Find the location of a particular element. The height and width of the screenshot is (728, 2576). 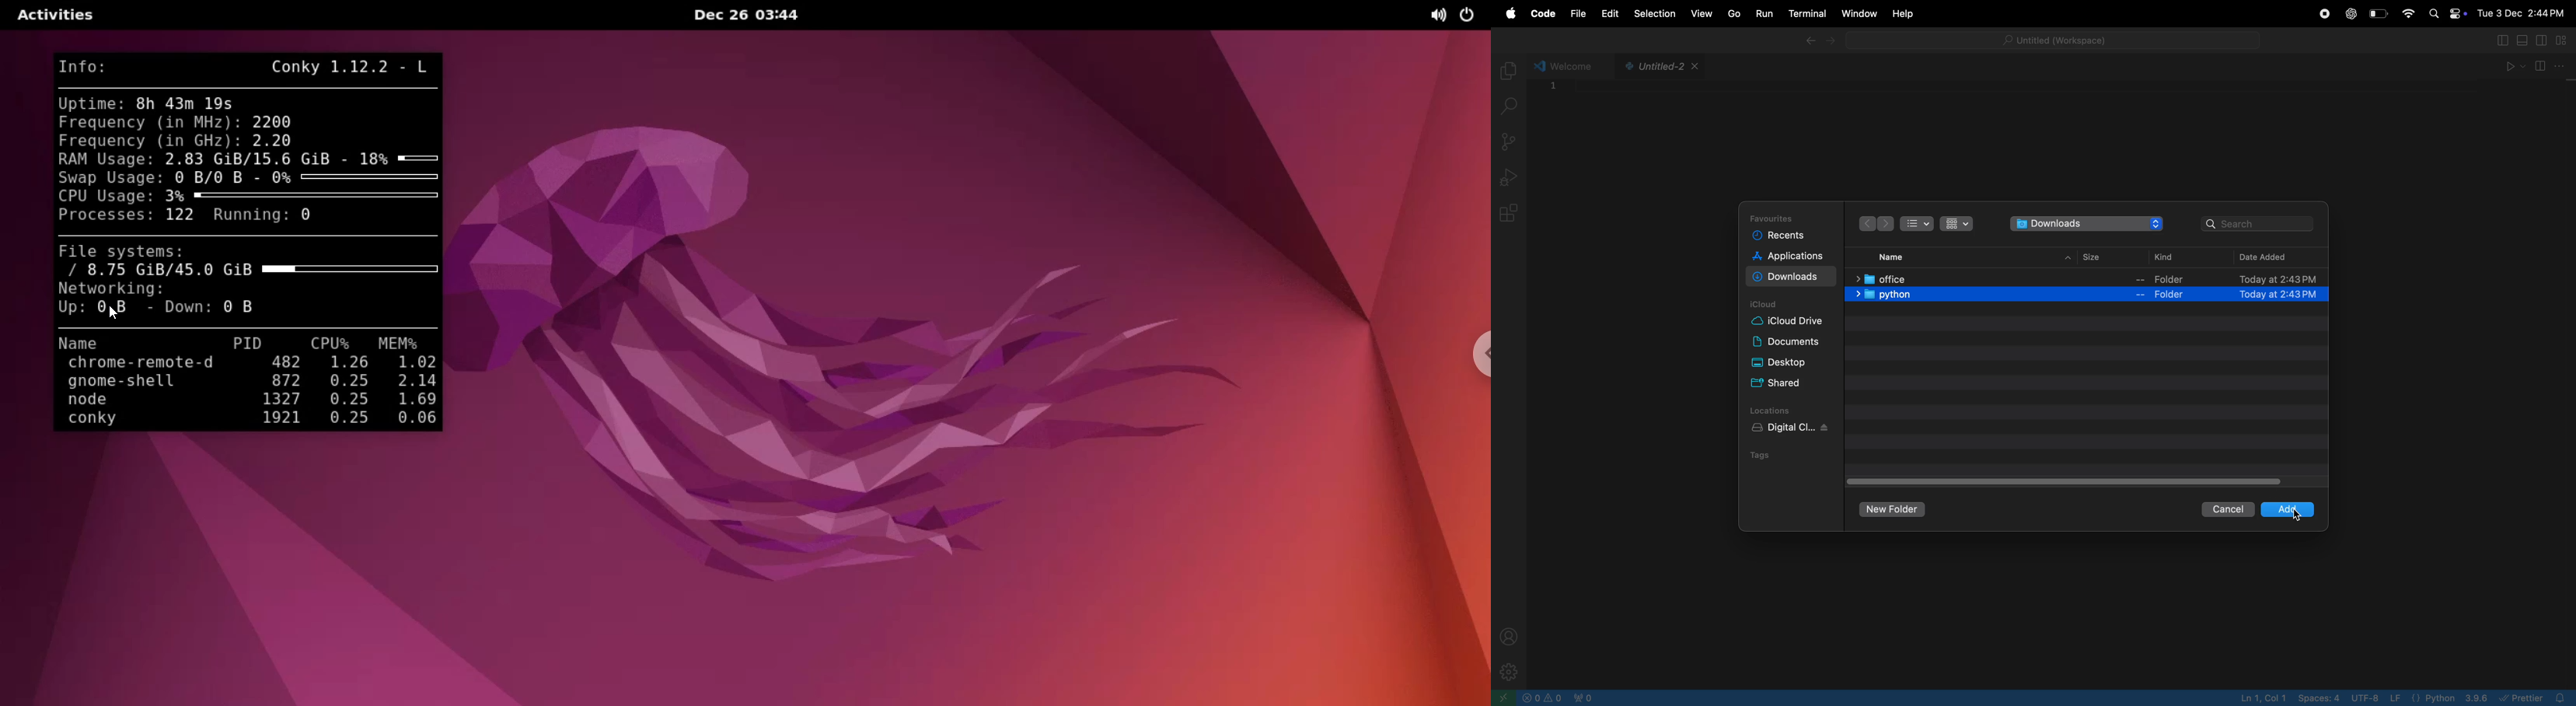

python file is located at coordinates (1658, 67).